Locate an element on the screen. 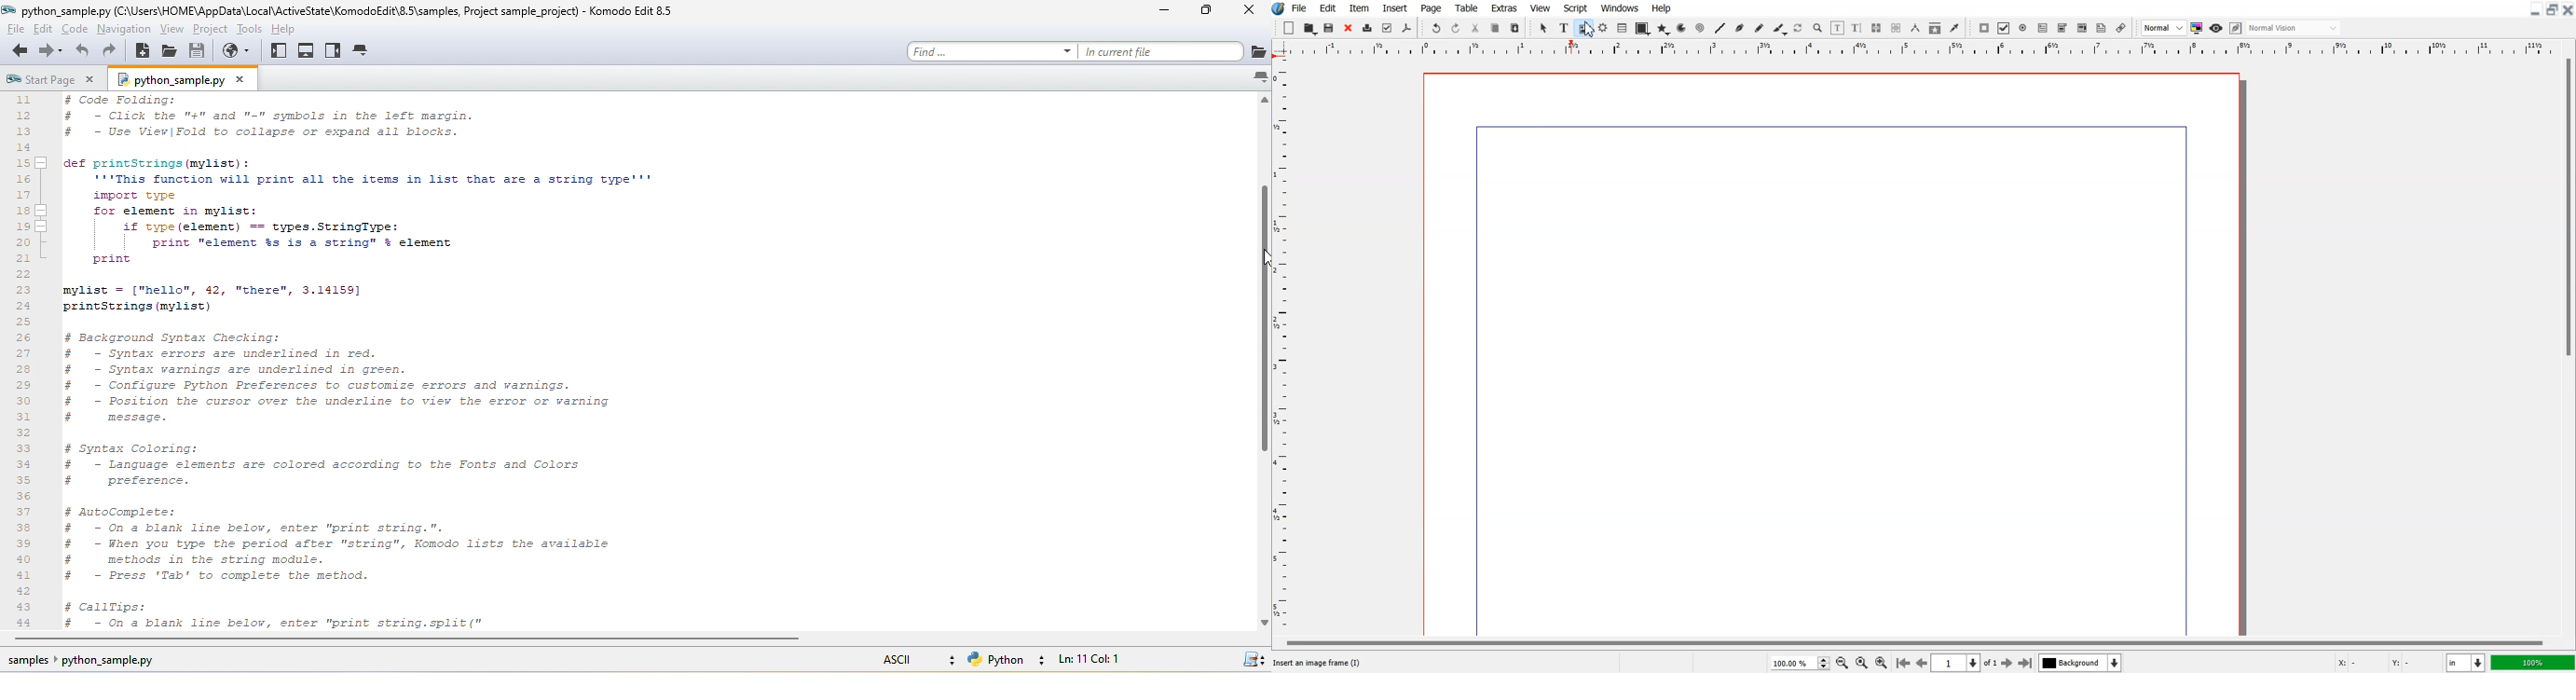  Add is located at coordinates (1290, 27).